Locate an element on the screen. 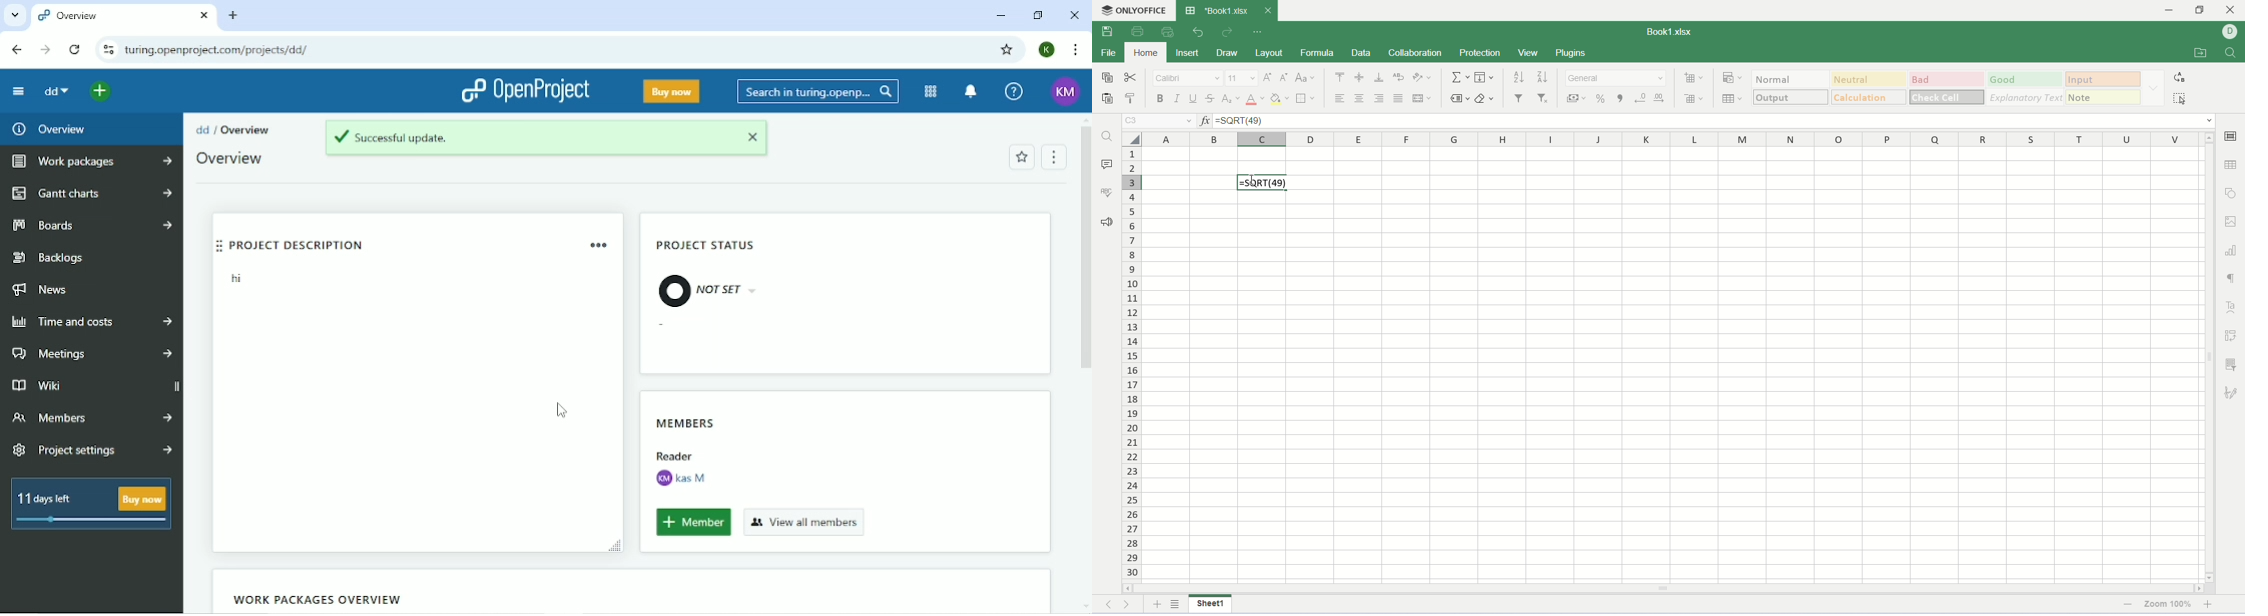  More options is located at coordinates (601, 244).